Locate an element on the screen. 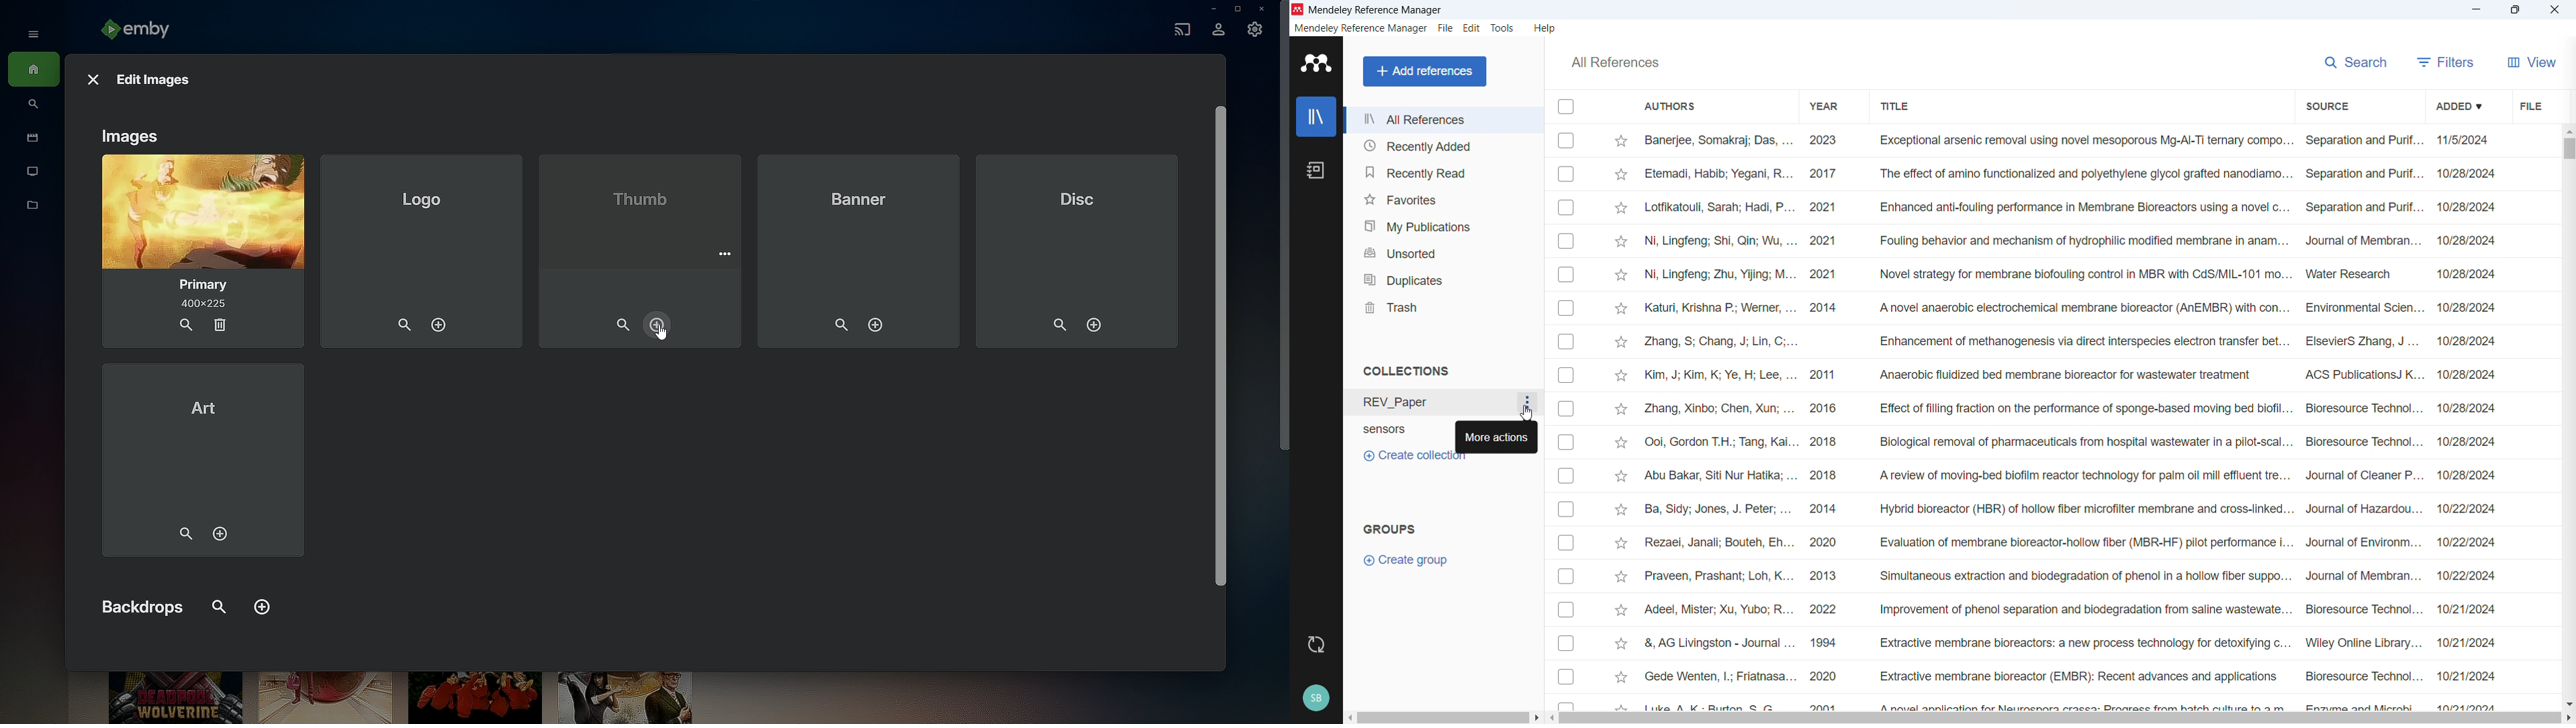  Show menu is located at coordinates (29, 33).